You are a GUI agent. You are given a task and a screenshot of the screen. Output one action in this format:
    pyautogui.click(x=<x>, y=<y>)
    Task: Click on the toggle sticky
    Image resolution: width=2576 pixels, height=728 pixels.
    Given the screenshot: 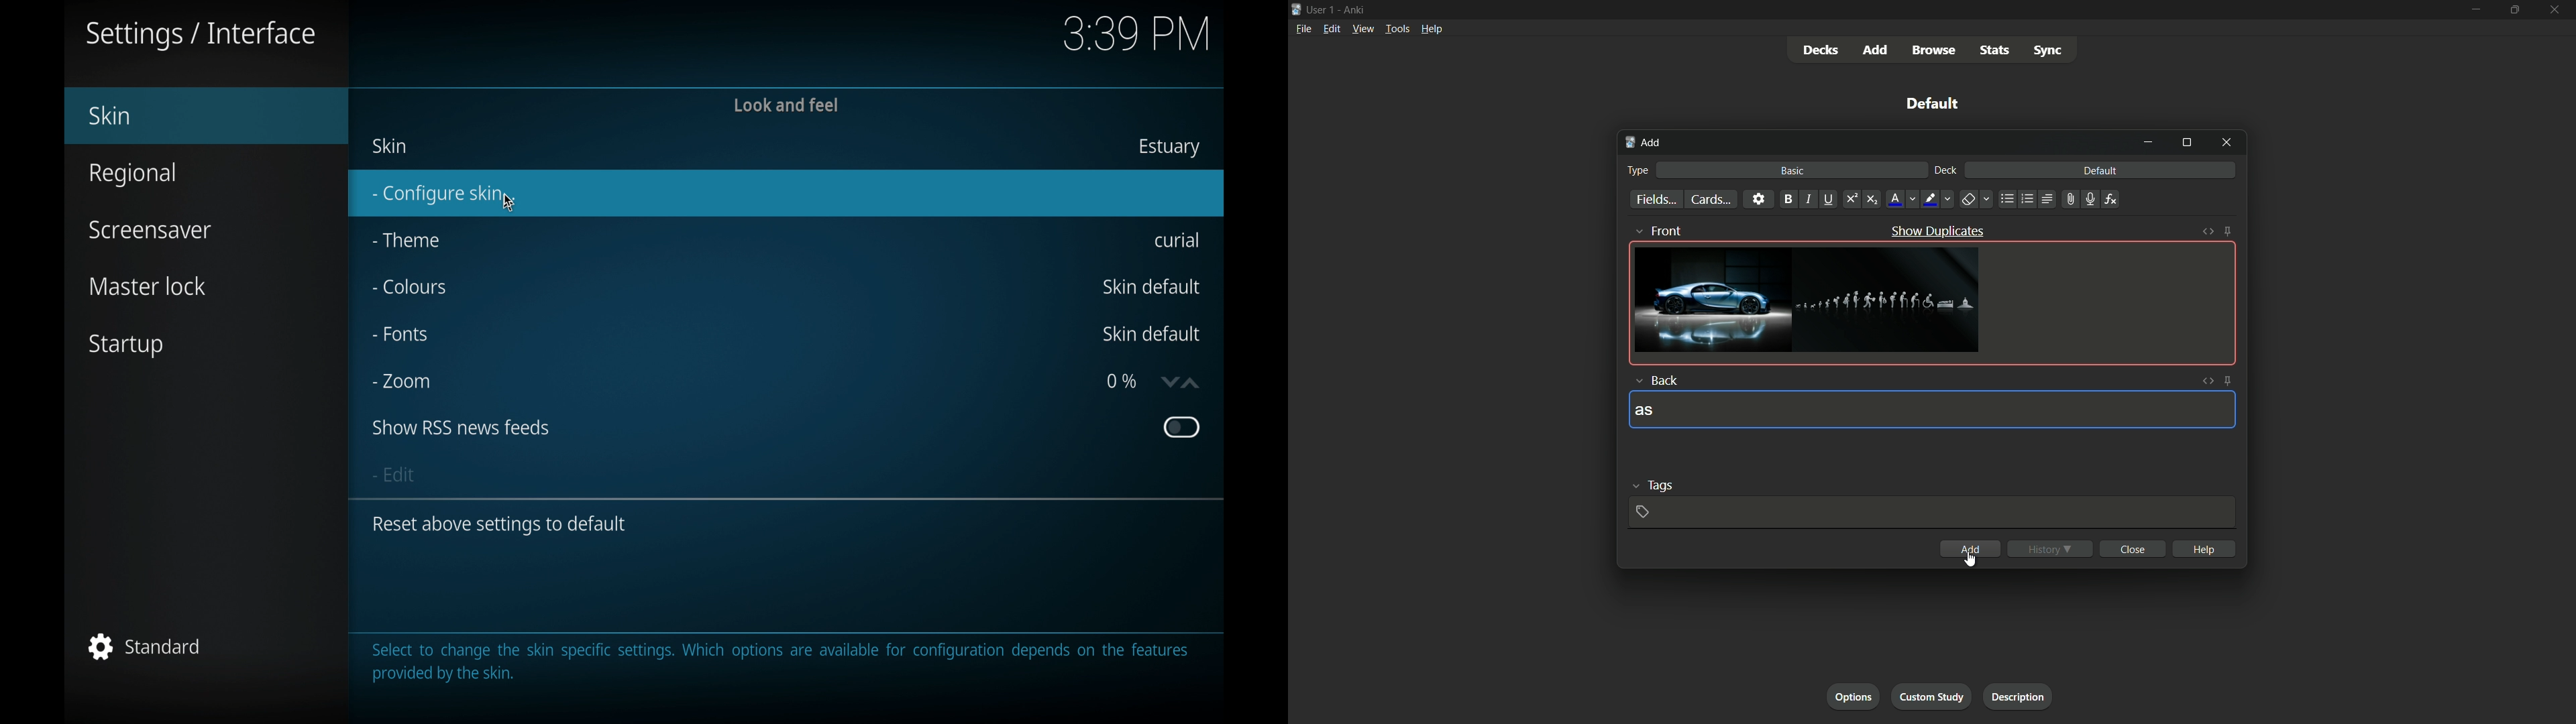 What is the action you would take?
    pyautogui.click(x=2229, y=380)
    